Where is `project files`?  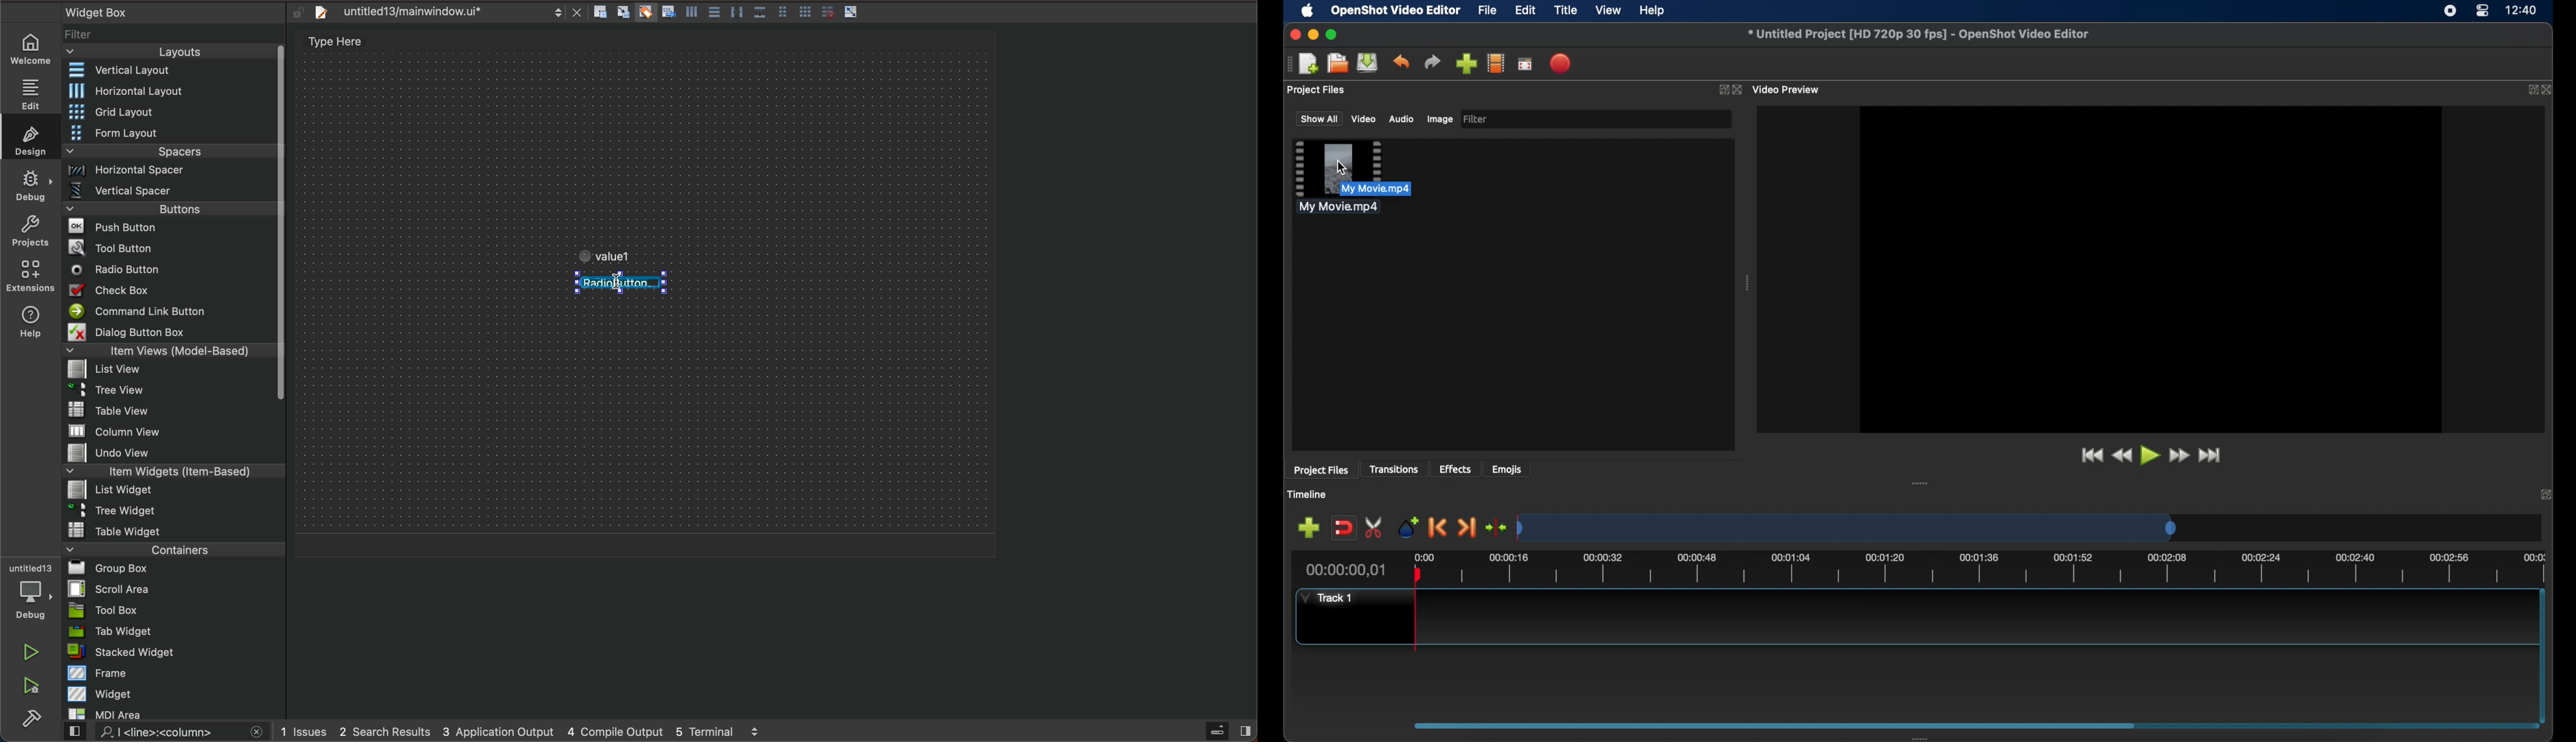
project files is located at coordinates (1317, 90).